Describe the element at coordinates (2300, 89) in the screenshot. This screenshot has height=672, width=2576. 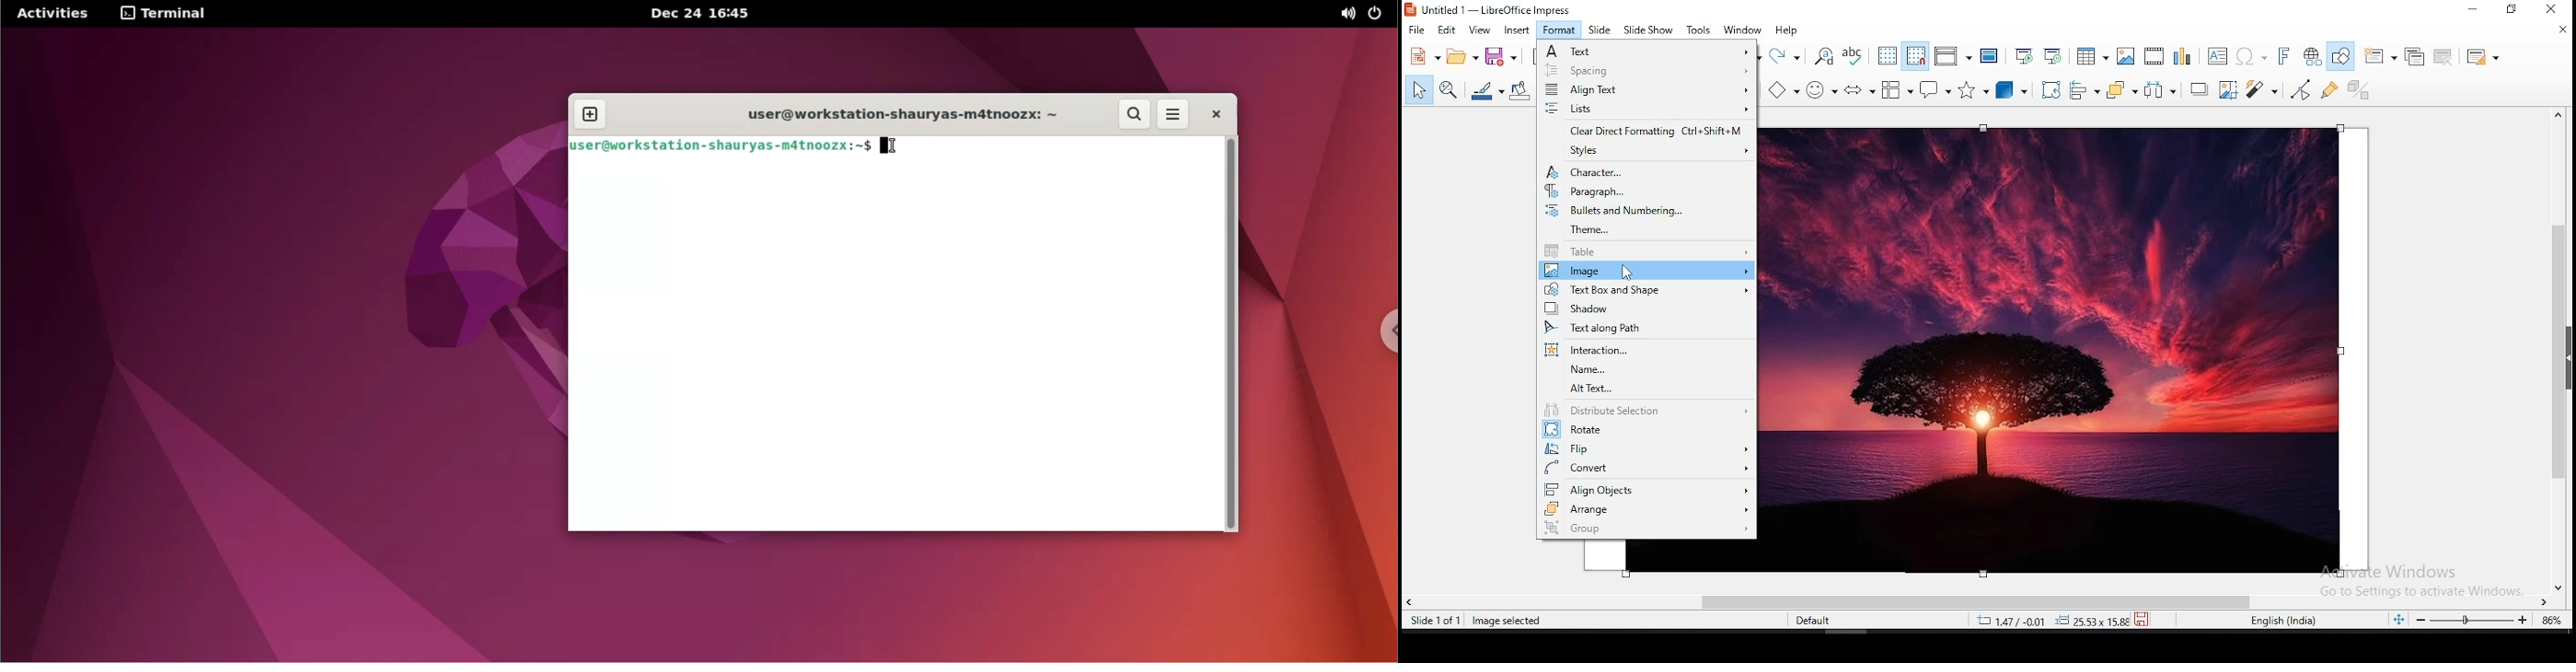
I see `toggle point edit mode` at that location.